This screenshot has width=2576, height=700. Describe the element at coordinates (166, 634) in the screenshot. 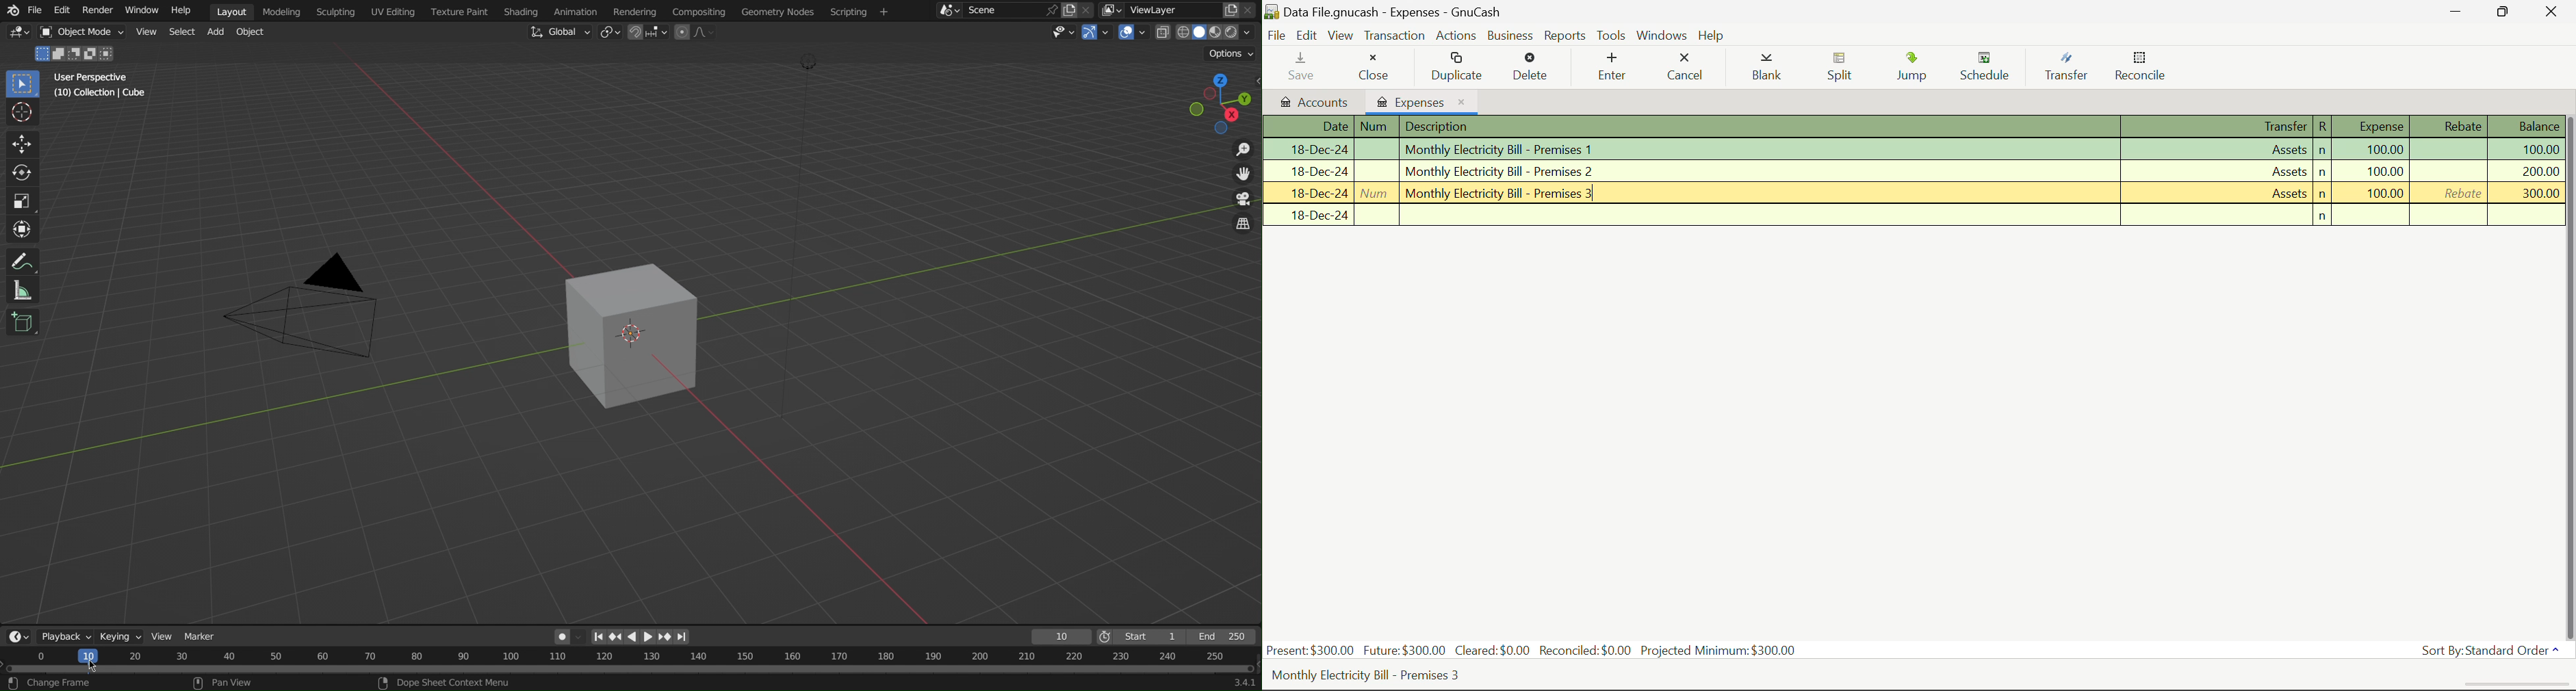

I see `View` at that location.